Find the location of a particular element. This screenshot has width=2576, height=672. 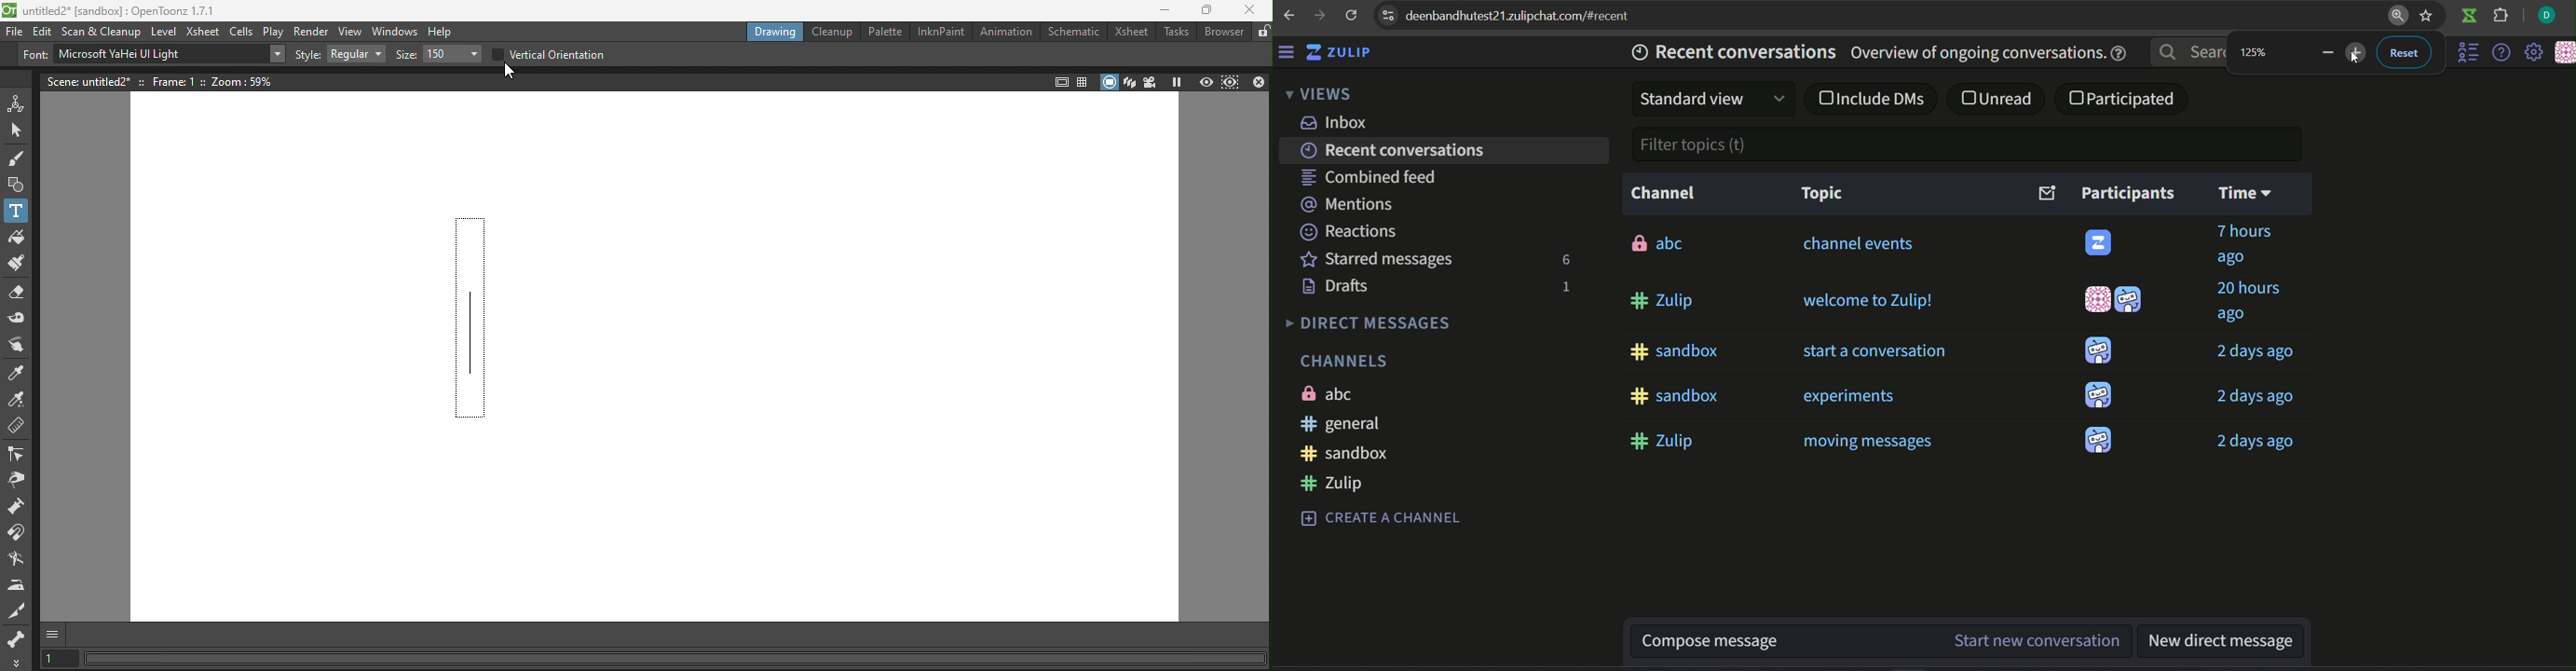

Participated is located at coordinates (2125, 99).